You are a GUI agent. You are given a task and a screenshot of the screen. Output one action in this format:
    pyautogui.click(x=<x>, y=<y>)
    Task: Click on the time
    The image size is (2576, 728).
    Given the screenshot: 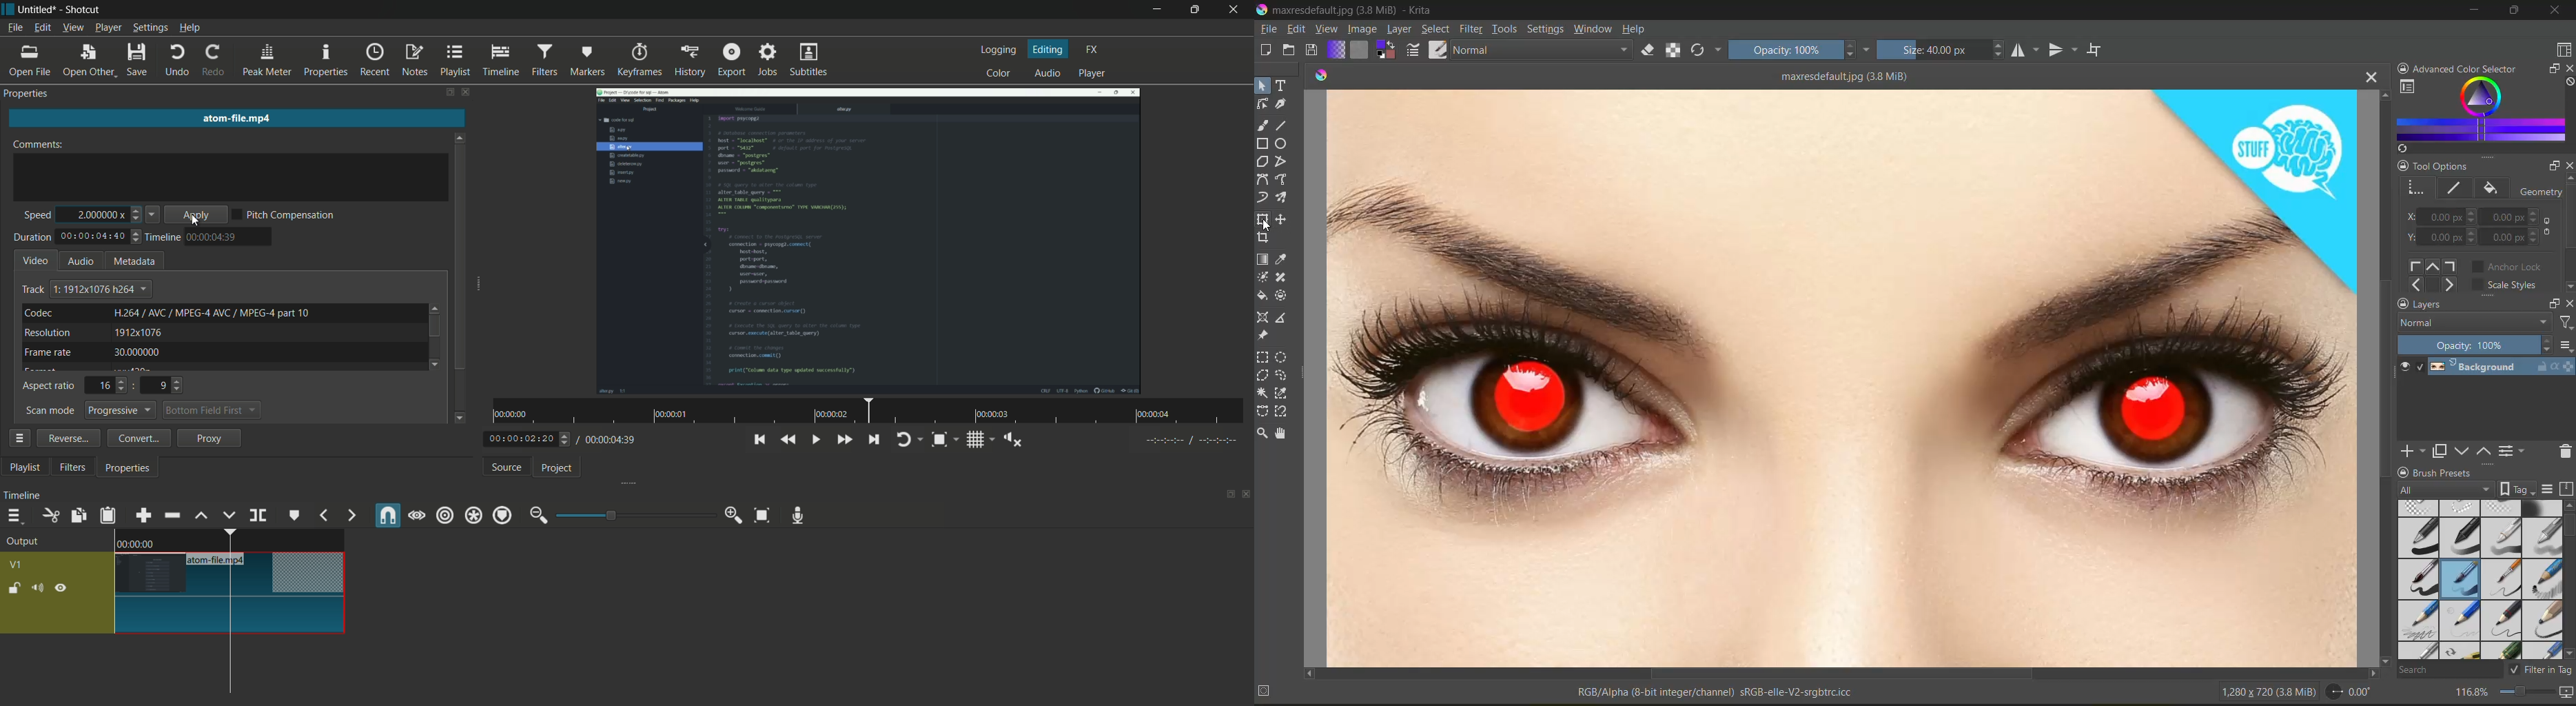 What is the action you would take?
    pyautogui.click(x=872, y=411)
    